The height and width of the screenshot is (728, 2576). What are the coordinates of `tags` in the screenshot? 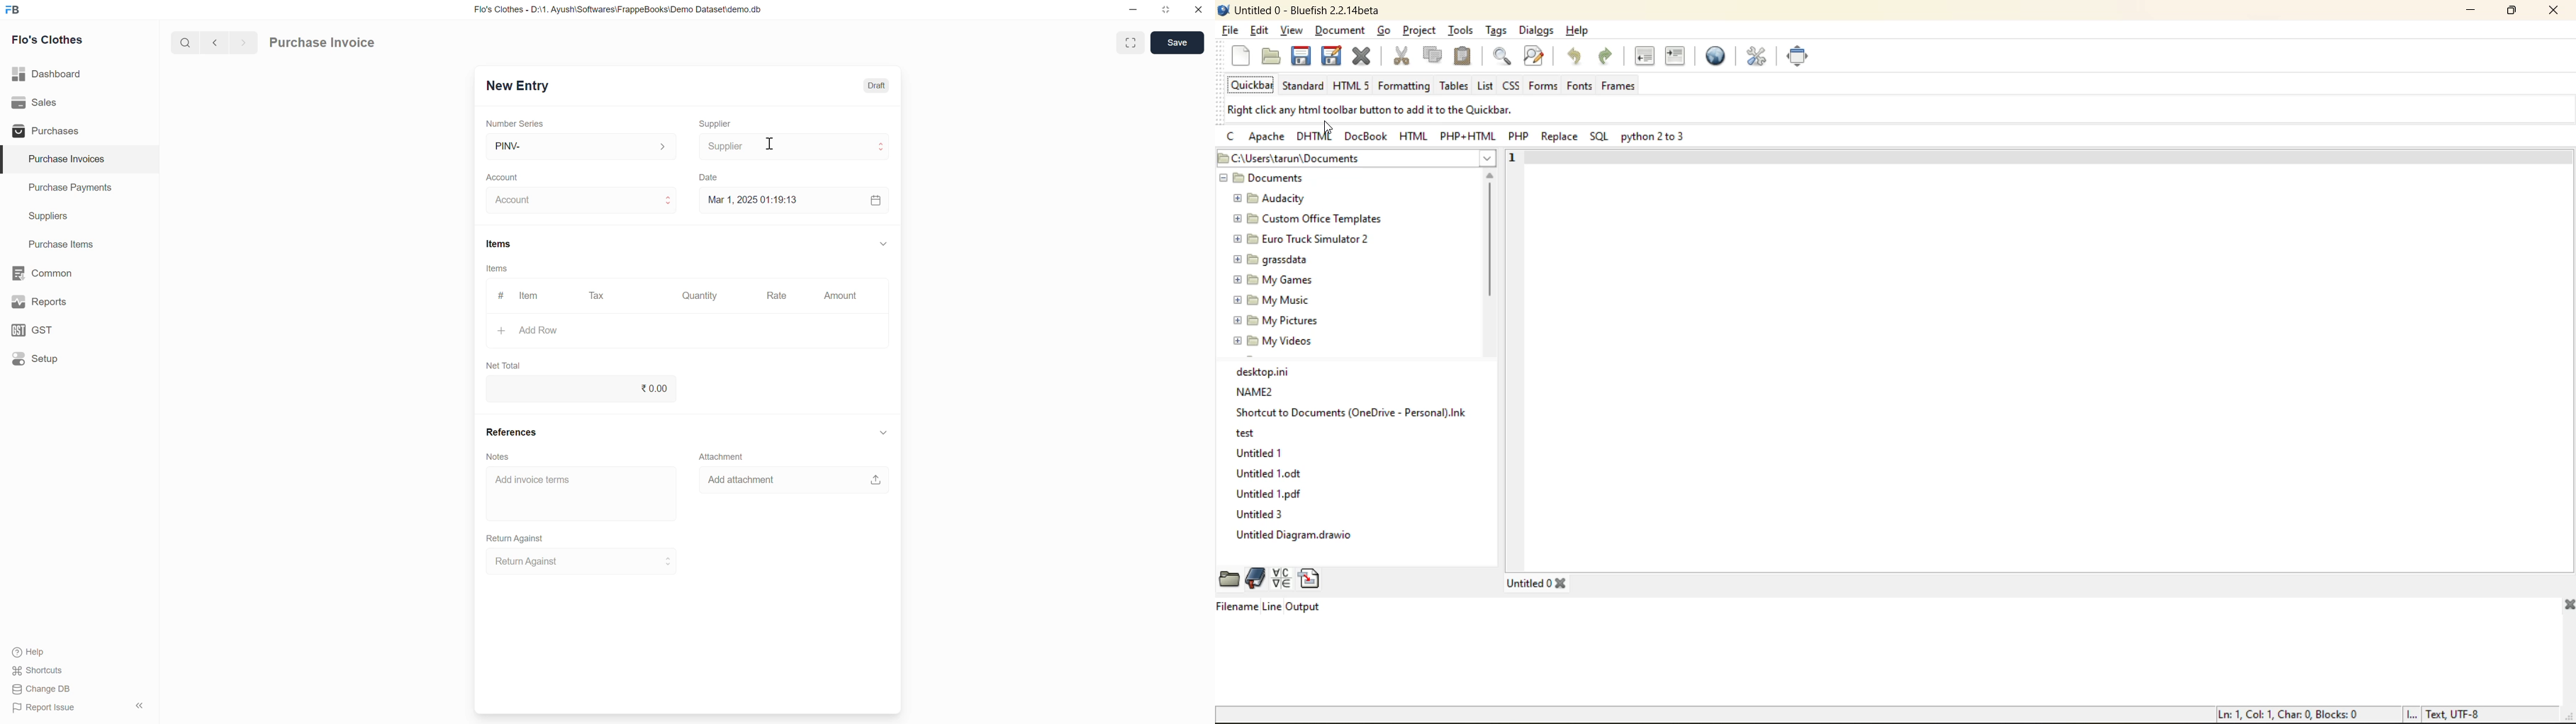 It's located at (1494, 30).